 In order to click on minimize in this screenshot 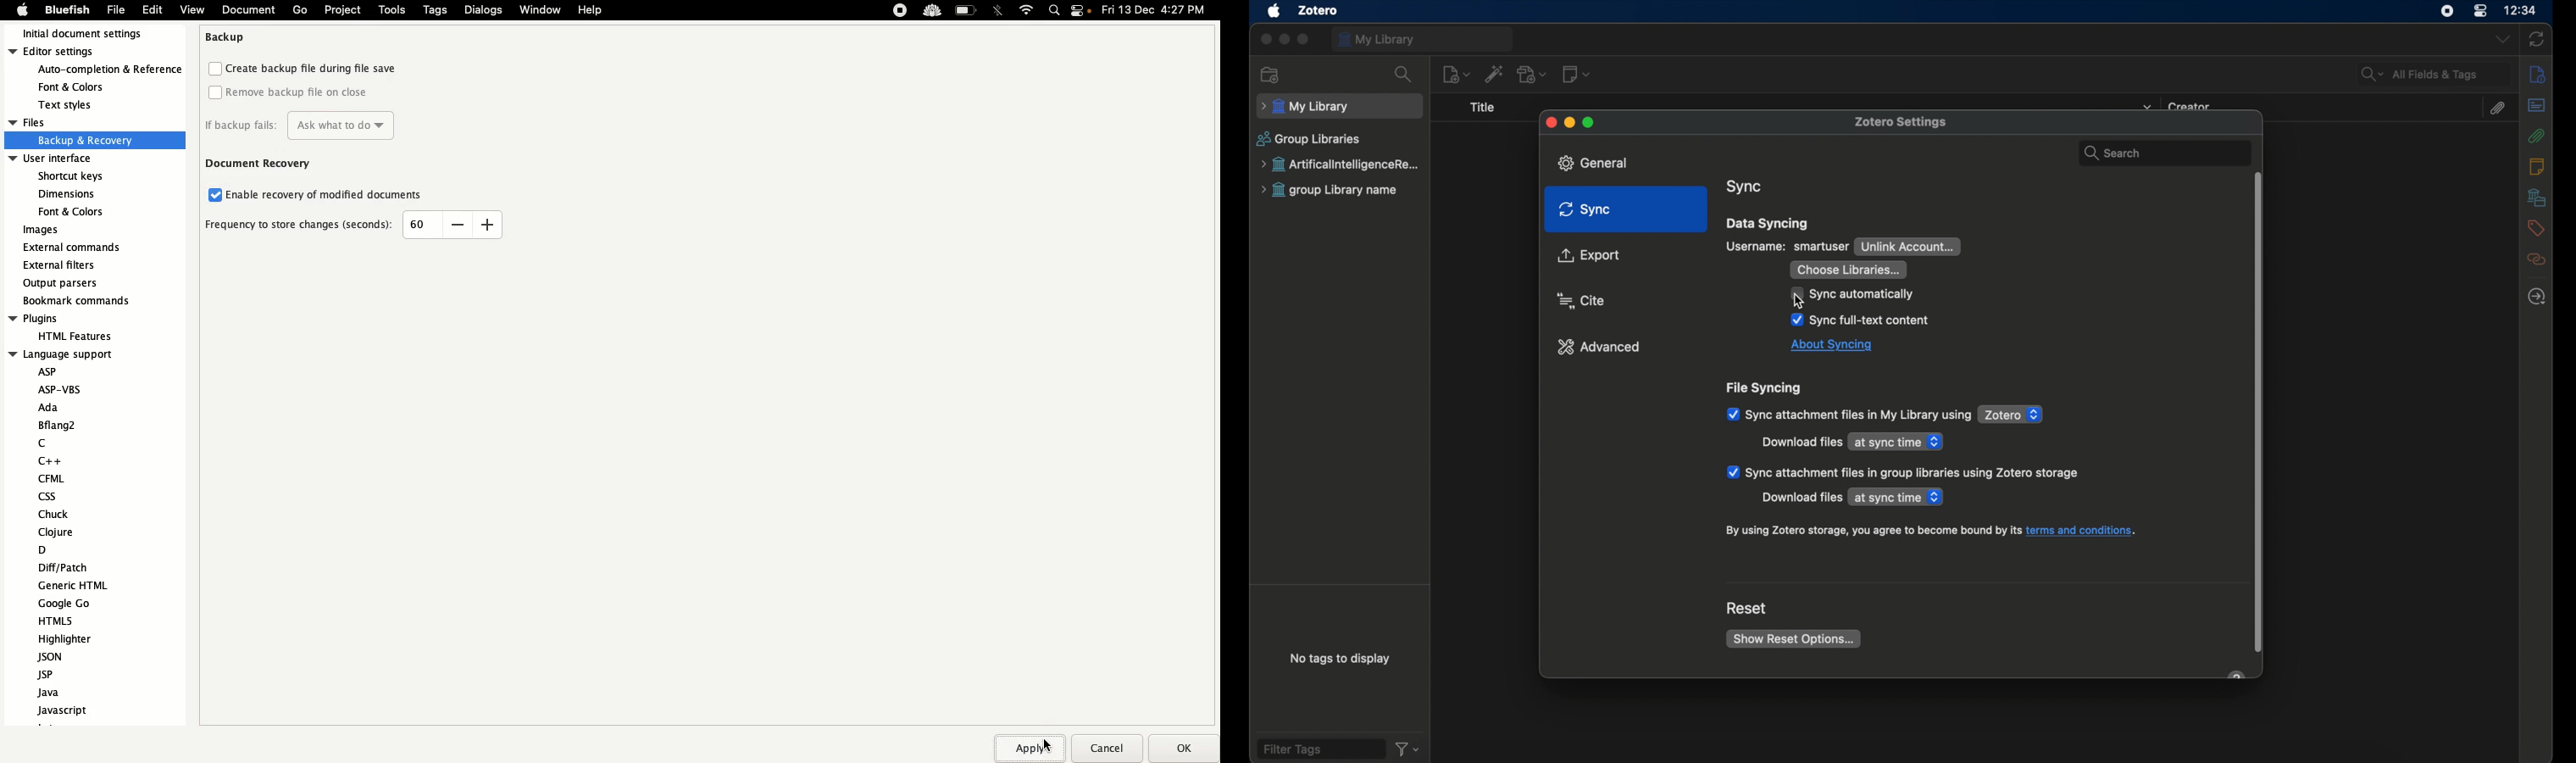, I will do `click(1284, 39)`.